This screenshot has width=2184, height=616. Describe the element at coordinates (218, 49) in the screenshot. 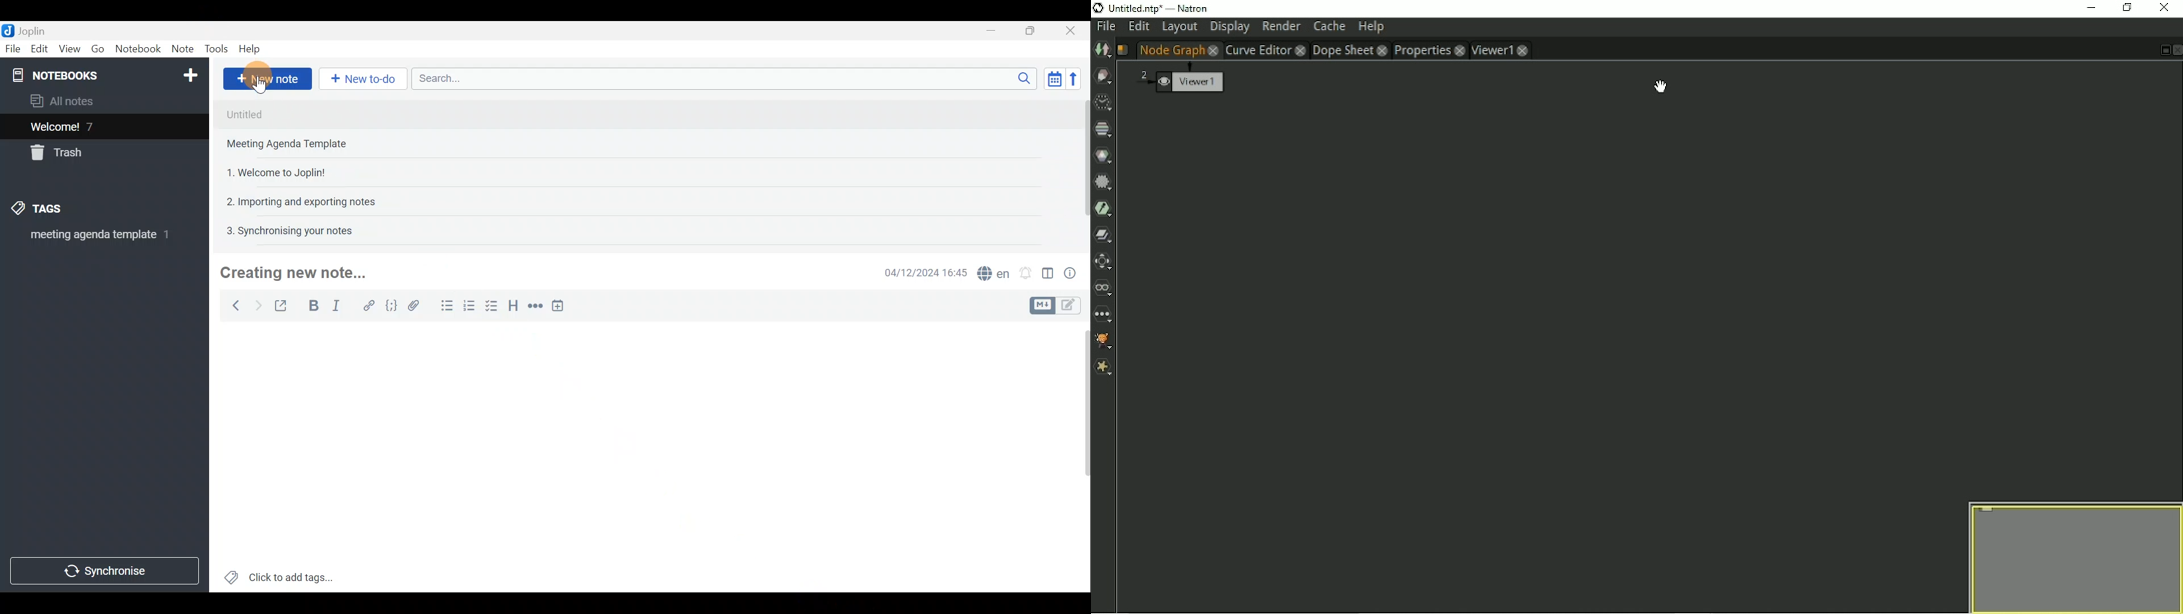

I see `Tools` at that location.